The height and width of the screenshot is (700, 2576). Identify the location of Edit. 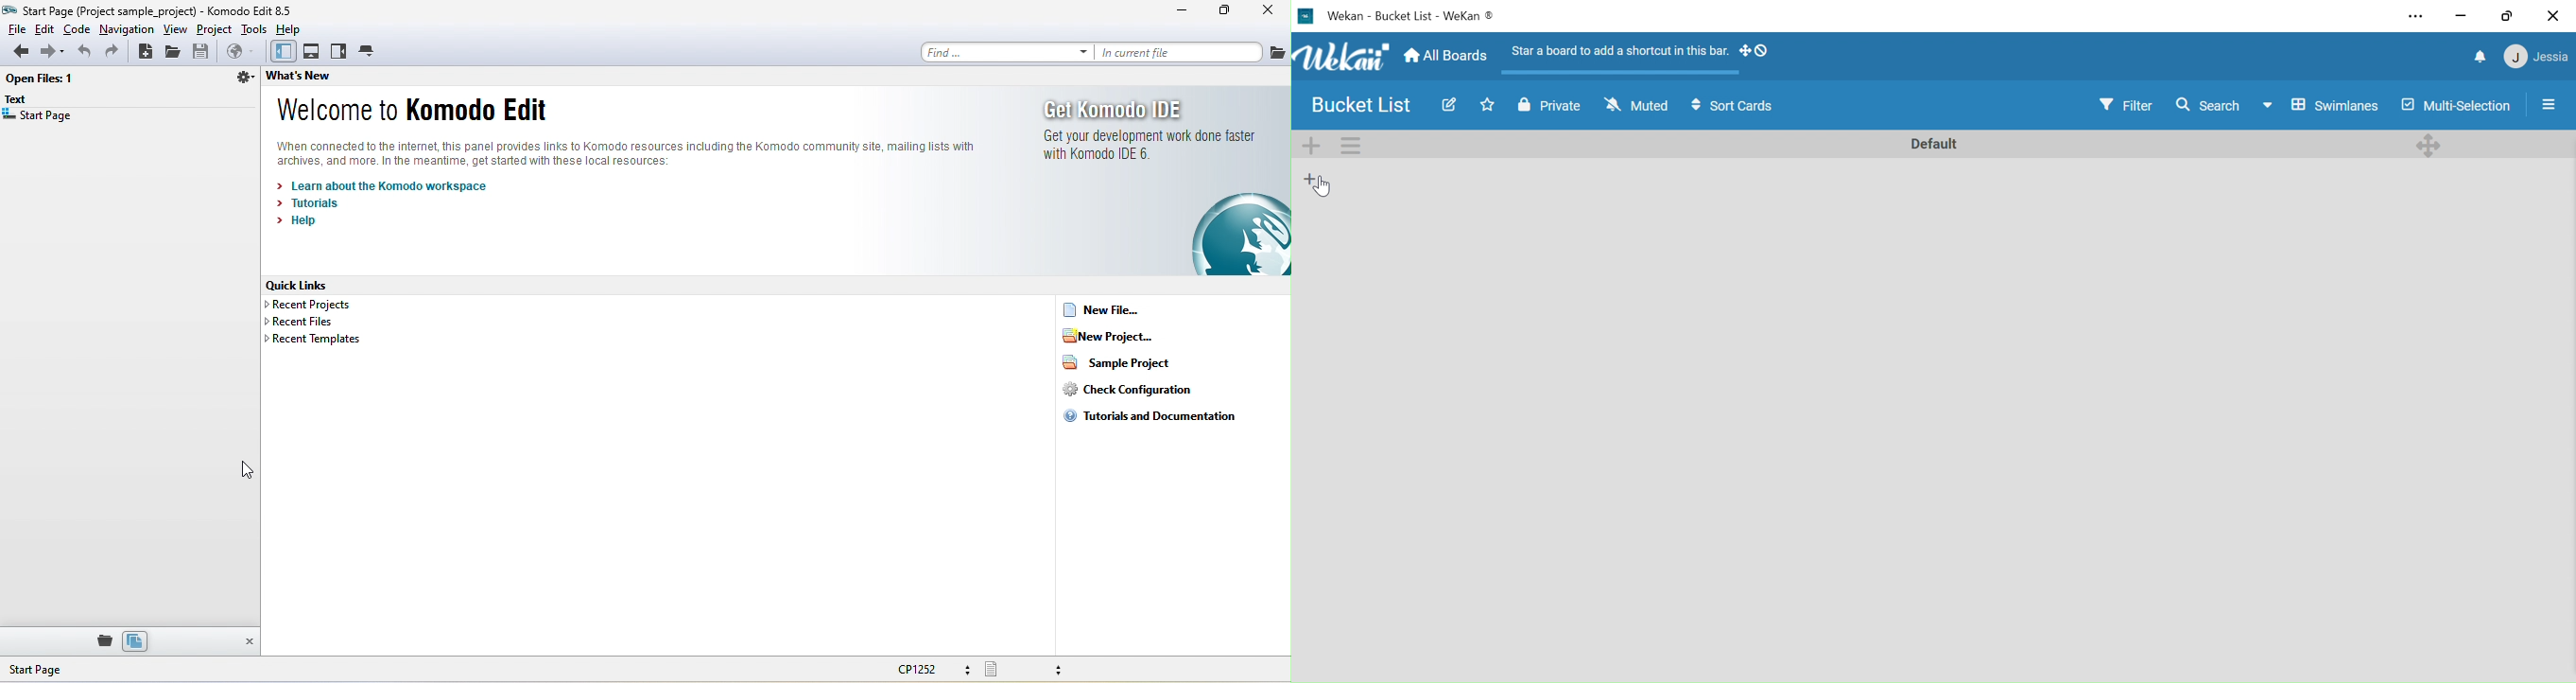
(1447, 104).